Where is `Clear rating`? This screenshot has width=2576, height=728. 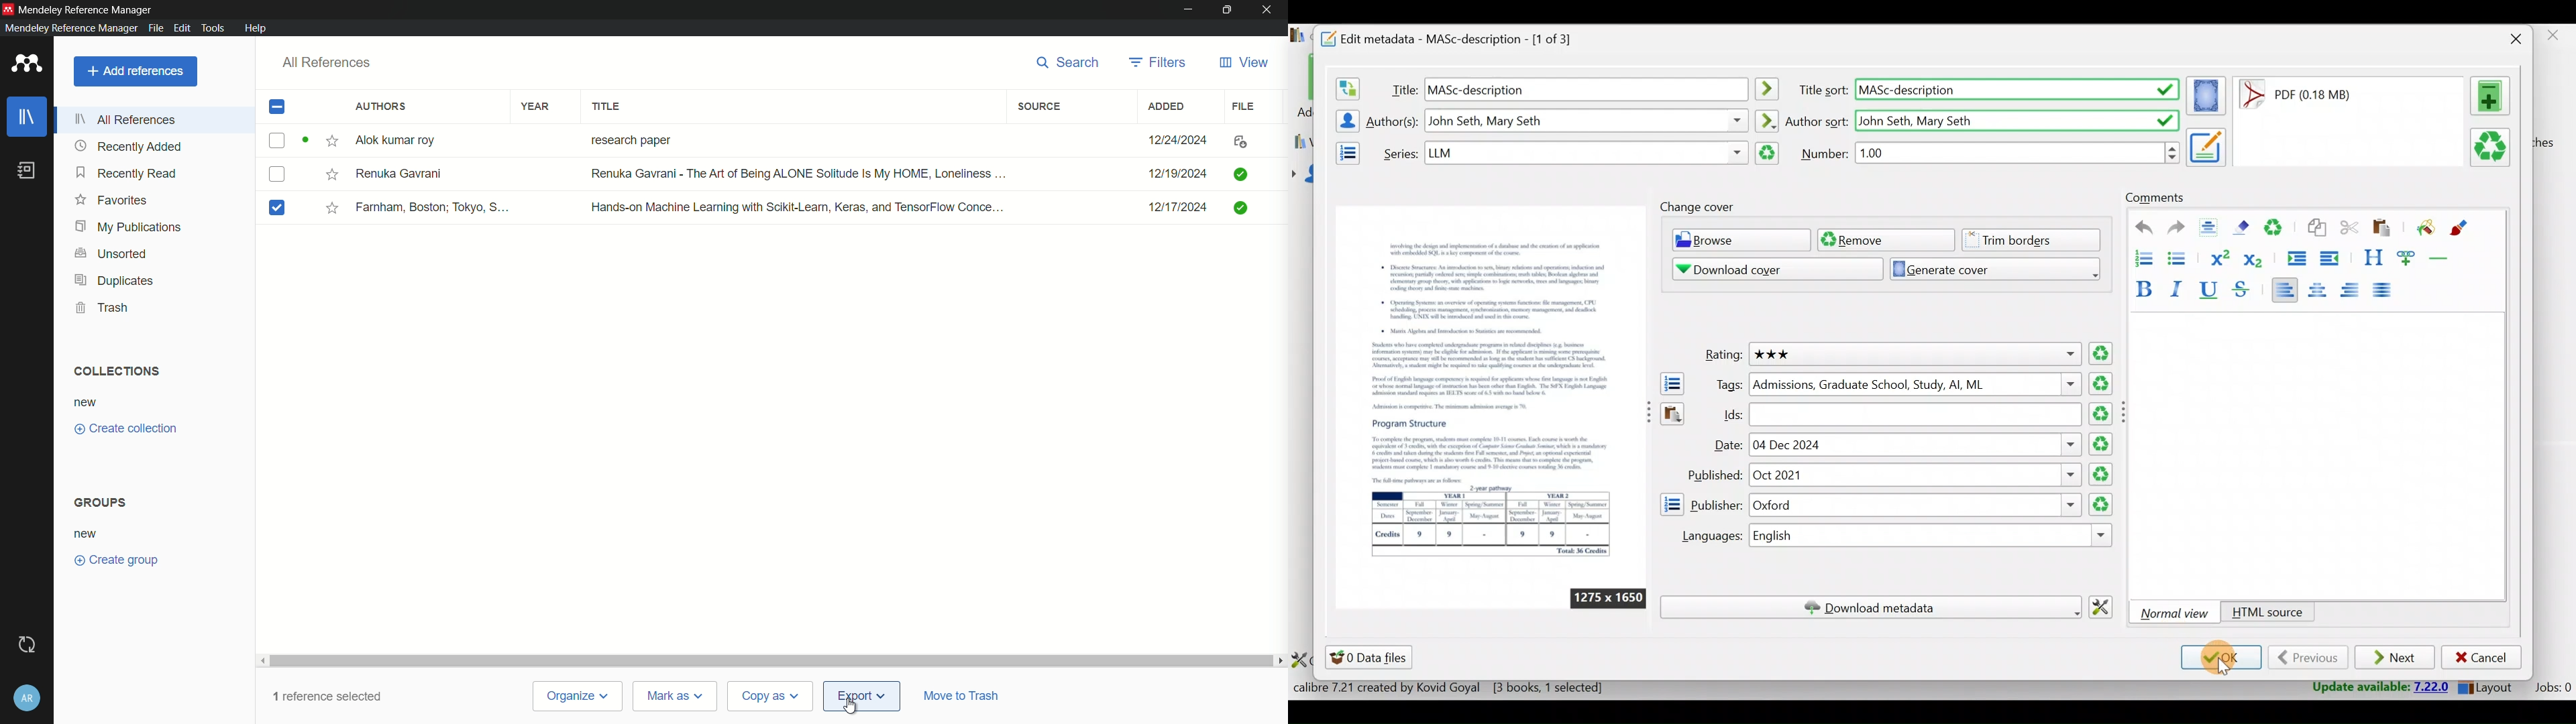
Clear rating is located at coordinates (2102, 355).